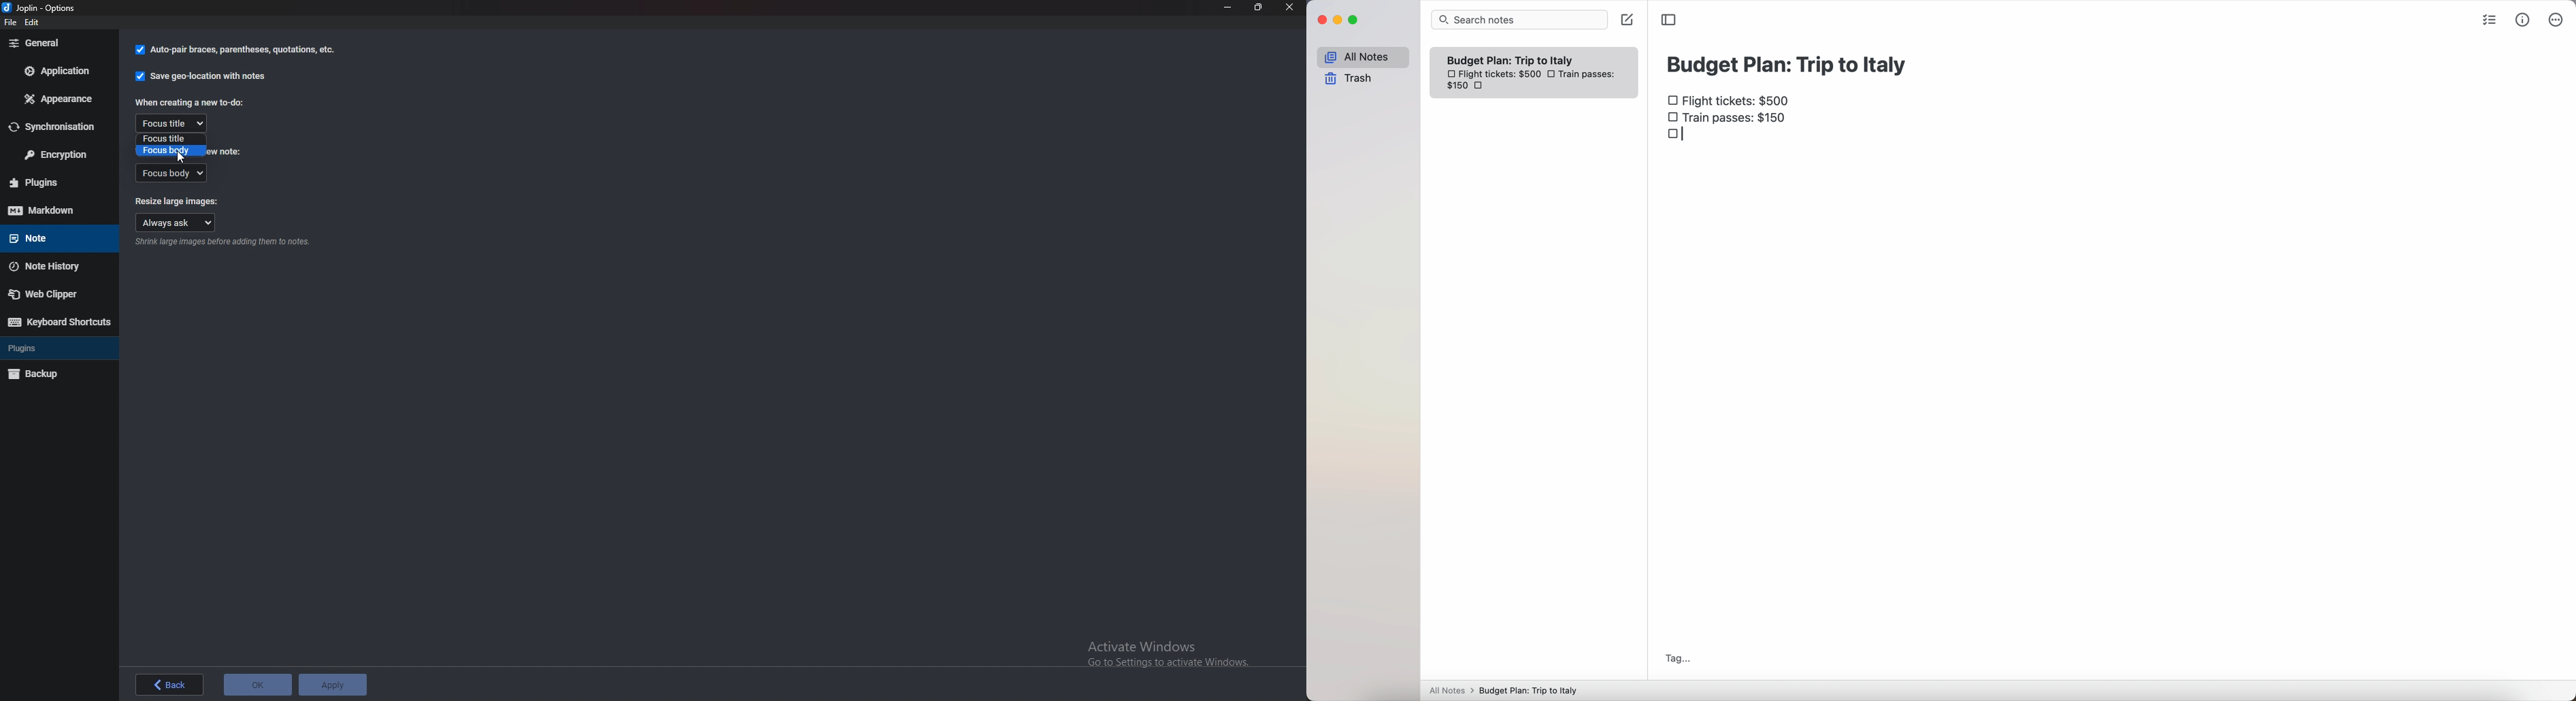  Describe the element at coordinates (190, 160) in the screenshot. I see `cursor` at that location.